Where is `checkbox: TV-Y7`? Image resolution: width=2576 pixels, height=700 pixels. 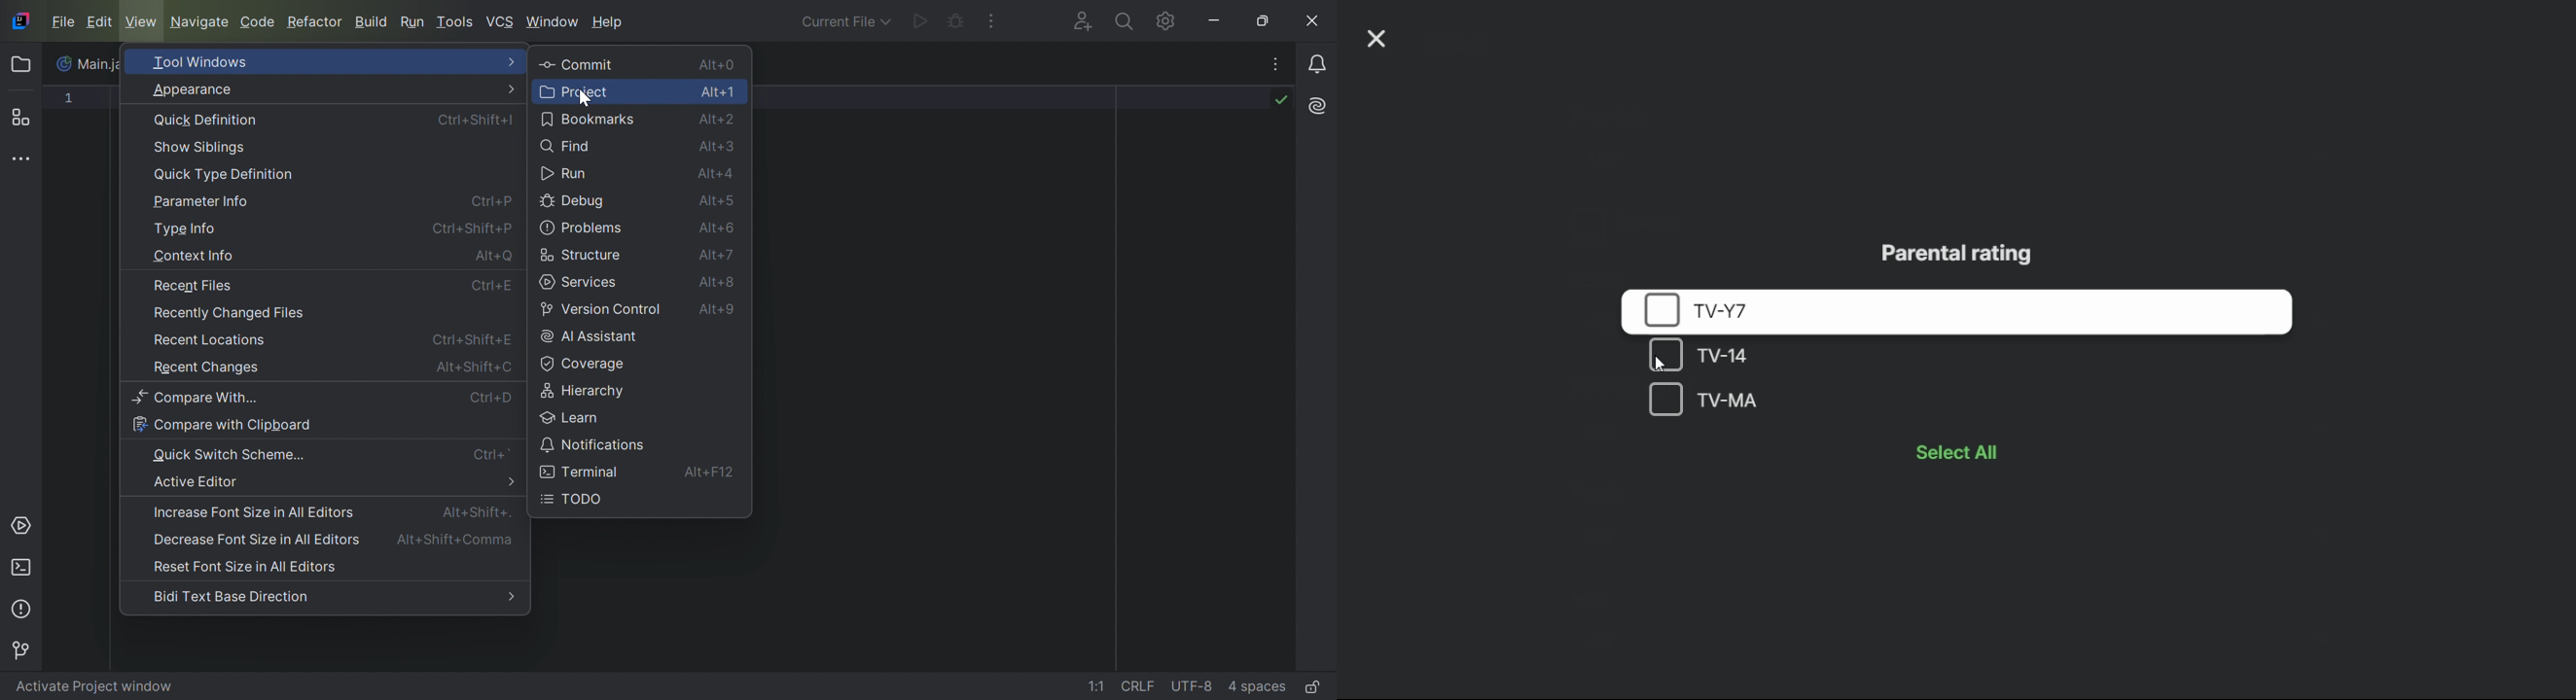
checkbox: TV-Y7 is located at coordinates (1959, 311).